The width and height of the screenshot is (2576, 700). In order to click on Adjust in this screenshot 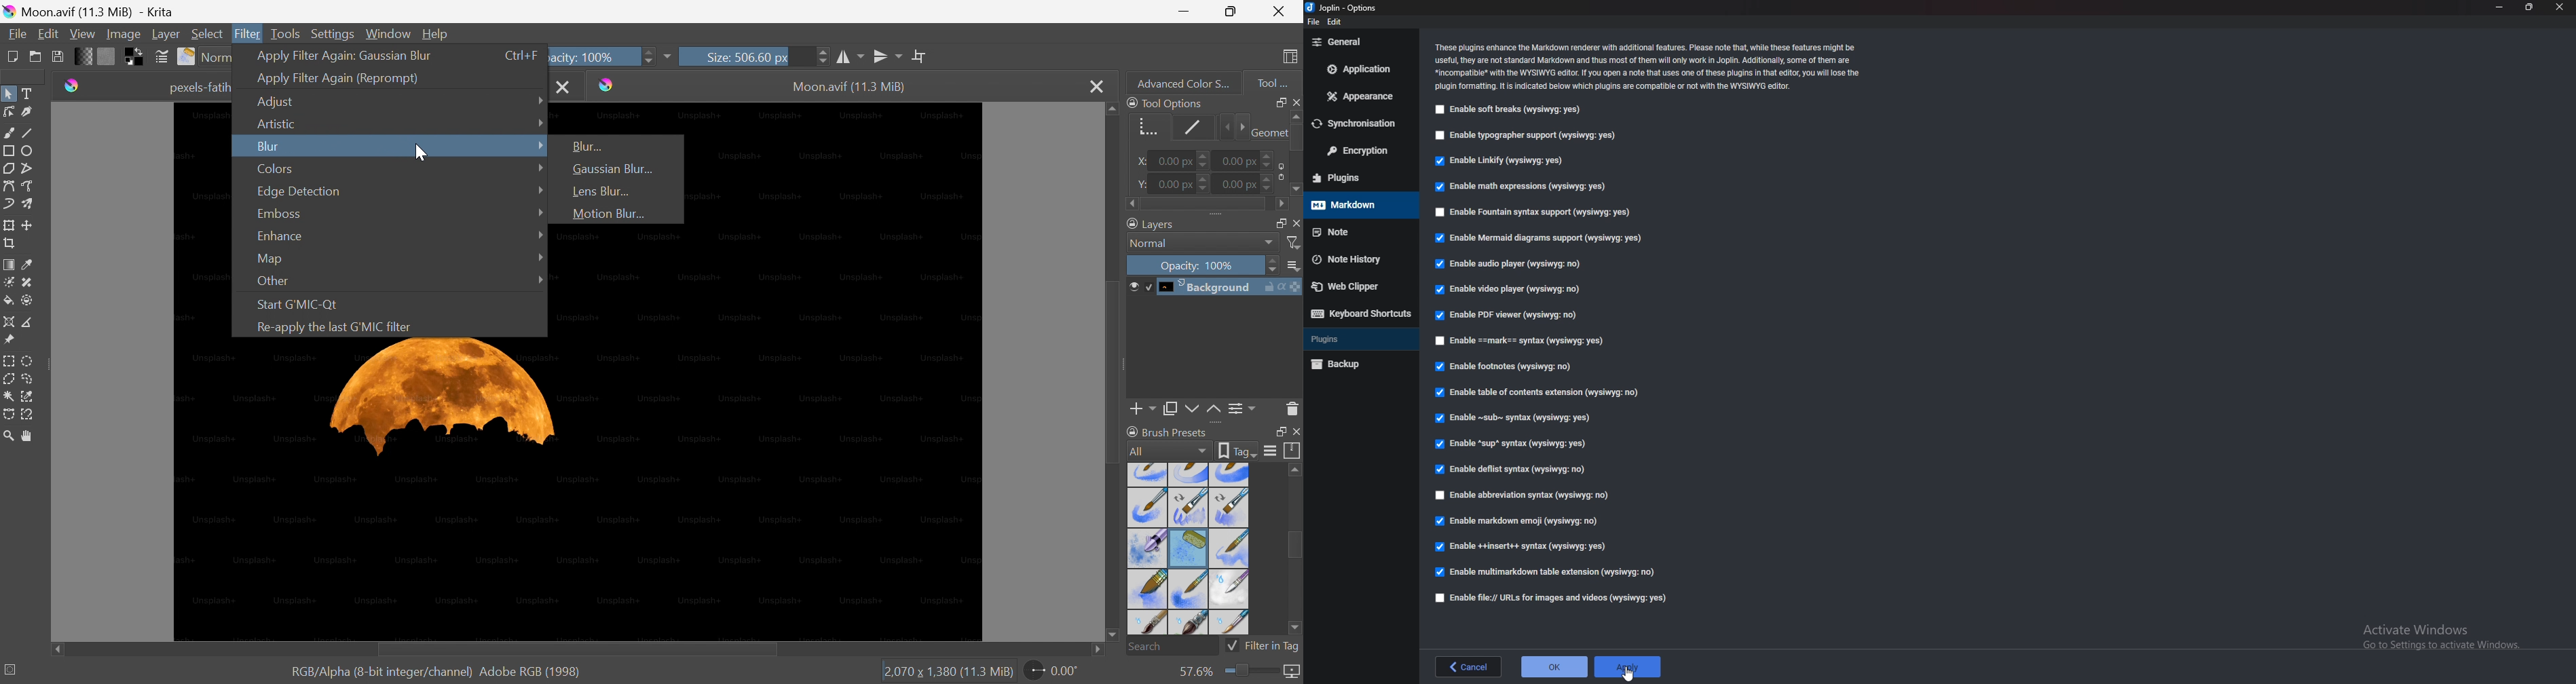, I will do `click(278, 102)`.